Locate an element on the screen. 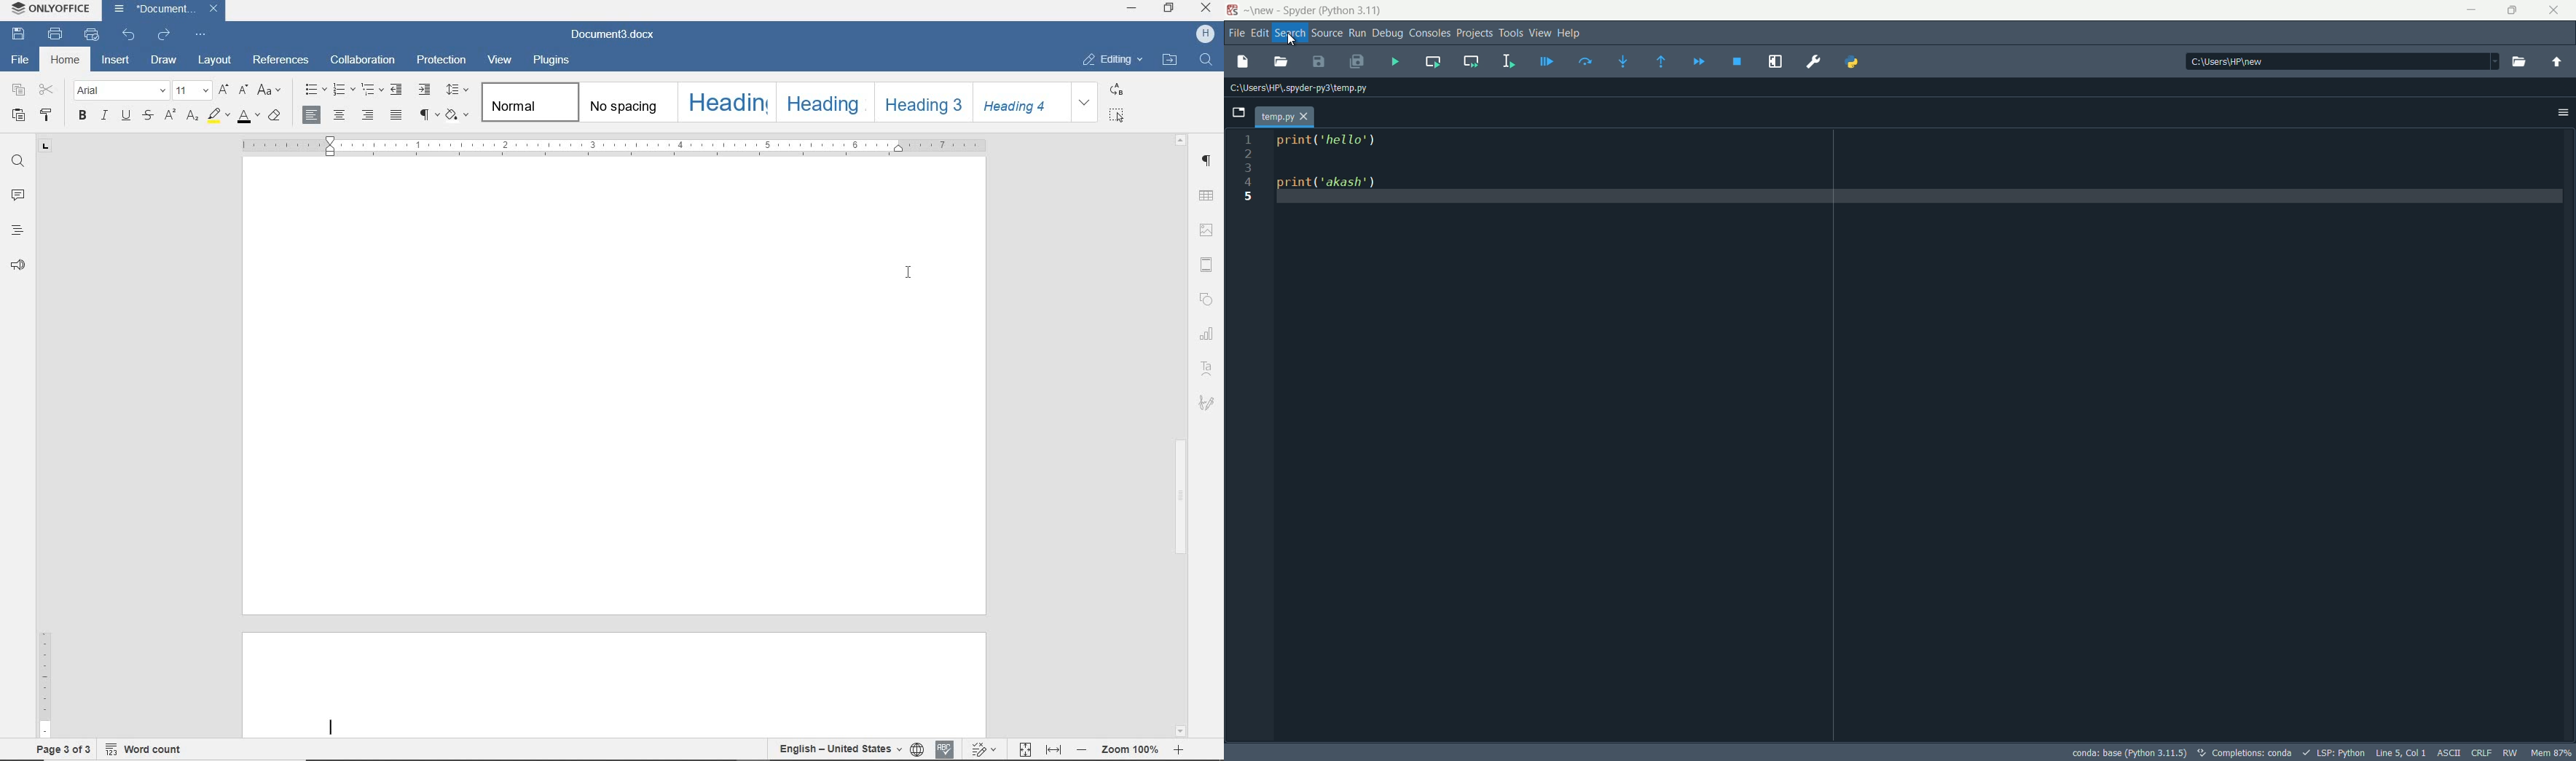 The width and height of the screenshot is (2576, 784). print('hello') print('akash') is located at coordinates (1925, 435).